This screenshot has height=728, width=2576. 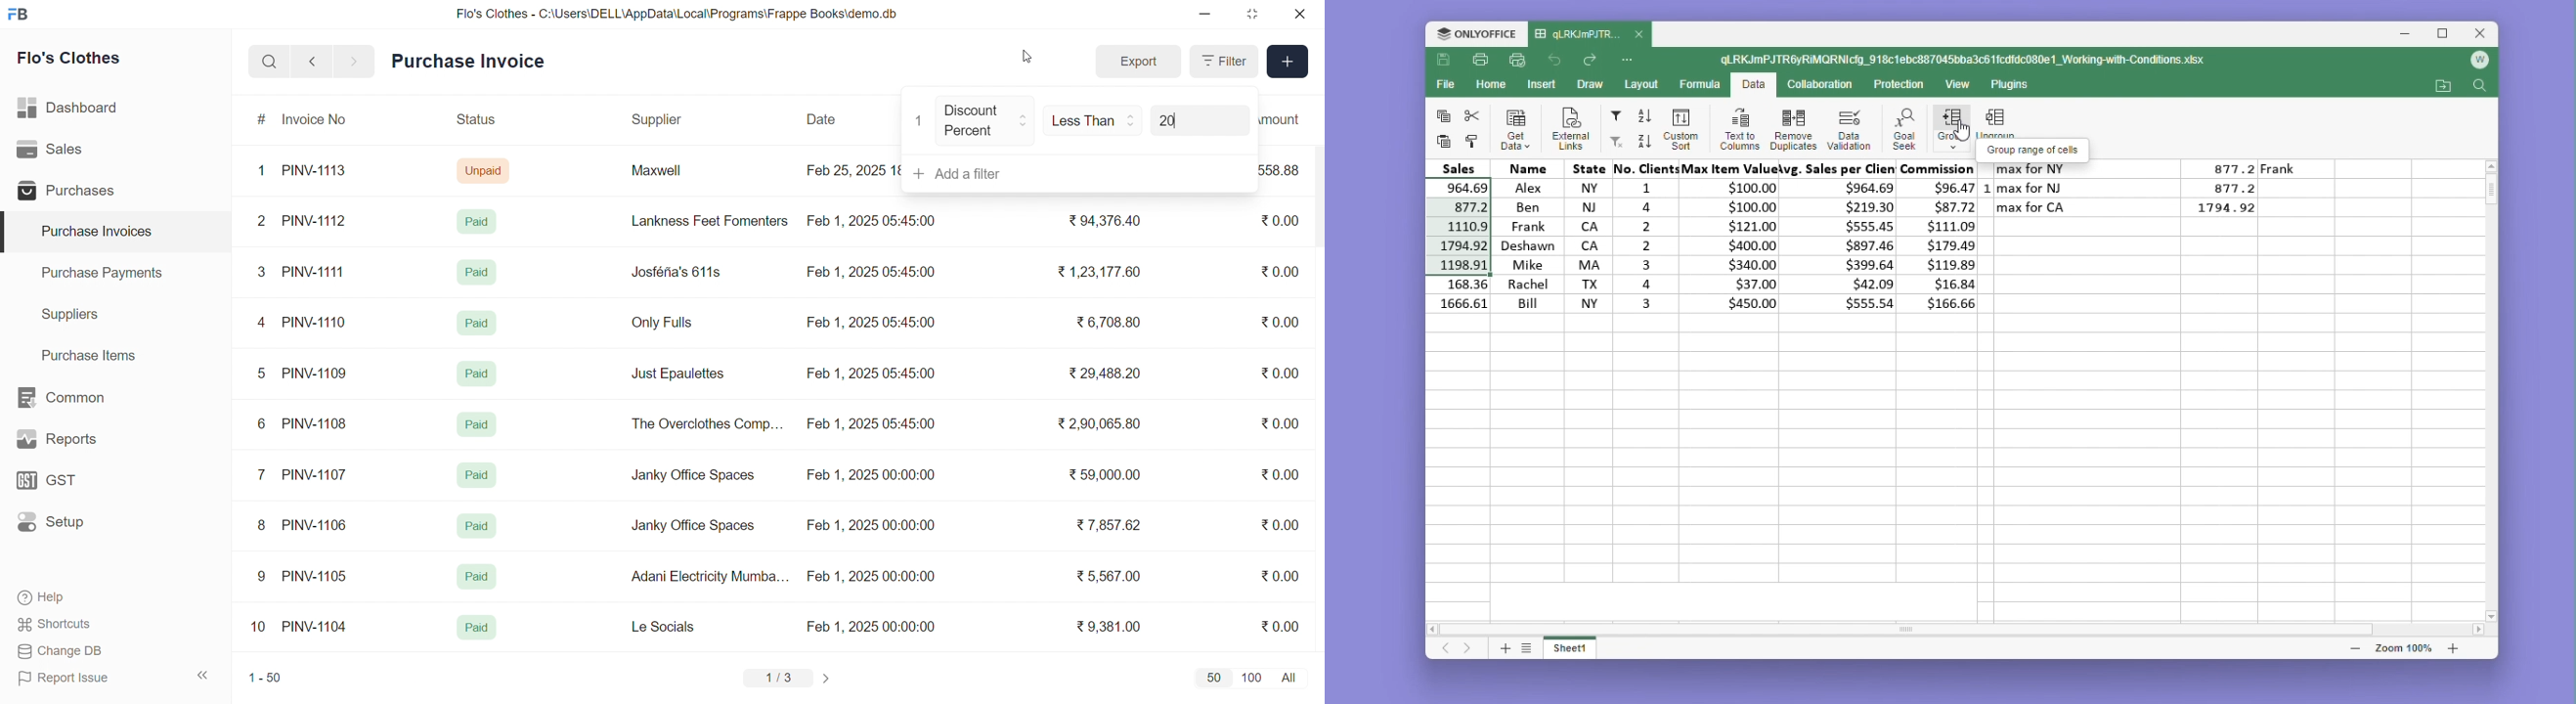 What do you see at coordinates (262, 576) in the screenshot?
I see `9` at bounding box center [262, 576].